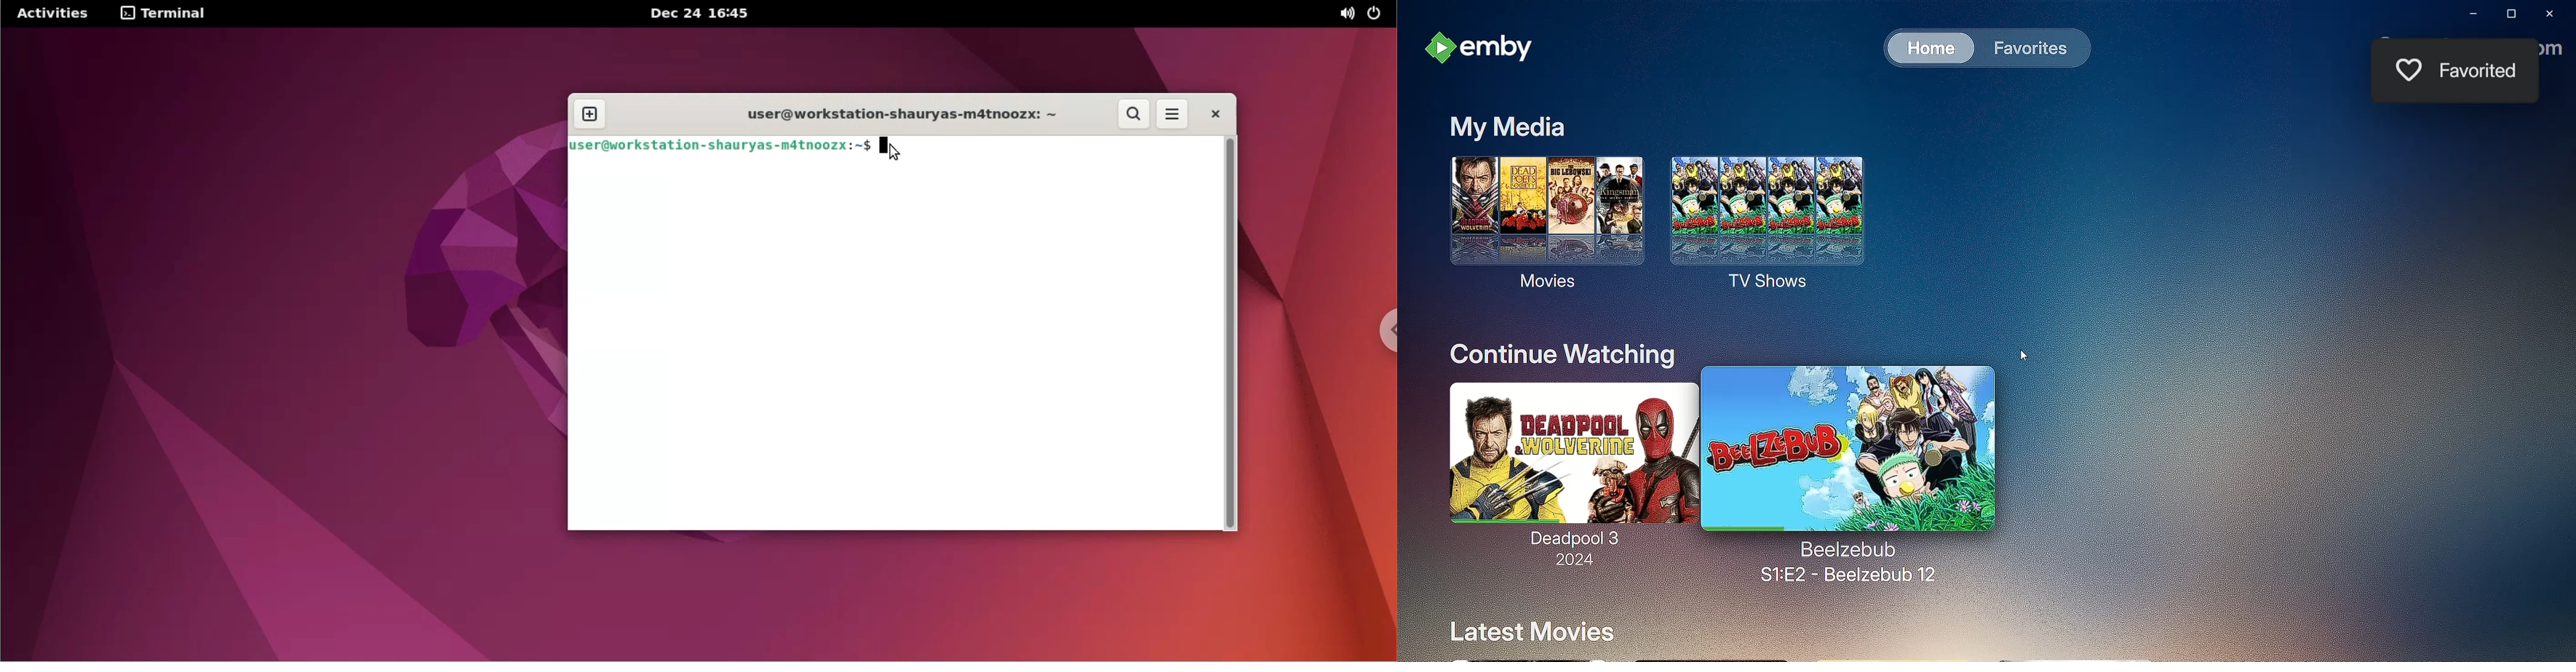 Image resolution: width=2576 pixels, height=672 pixels. I want to click on S1:E2 - beelzebub 12, so click(1845, 563).